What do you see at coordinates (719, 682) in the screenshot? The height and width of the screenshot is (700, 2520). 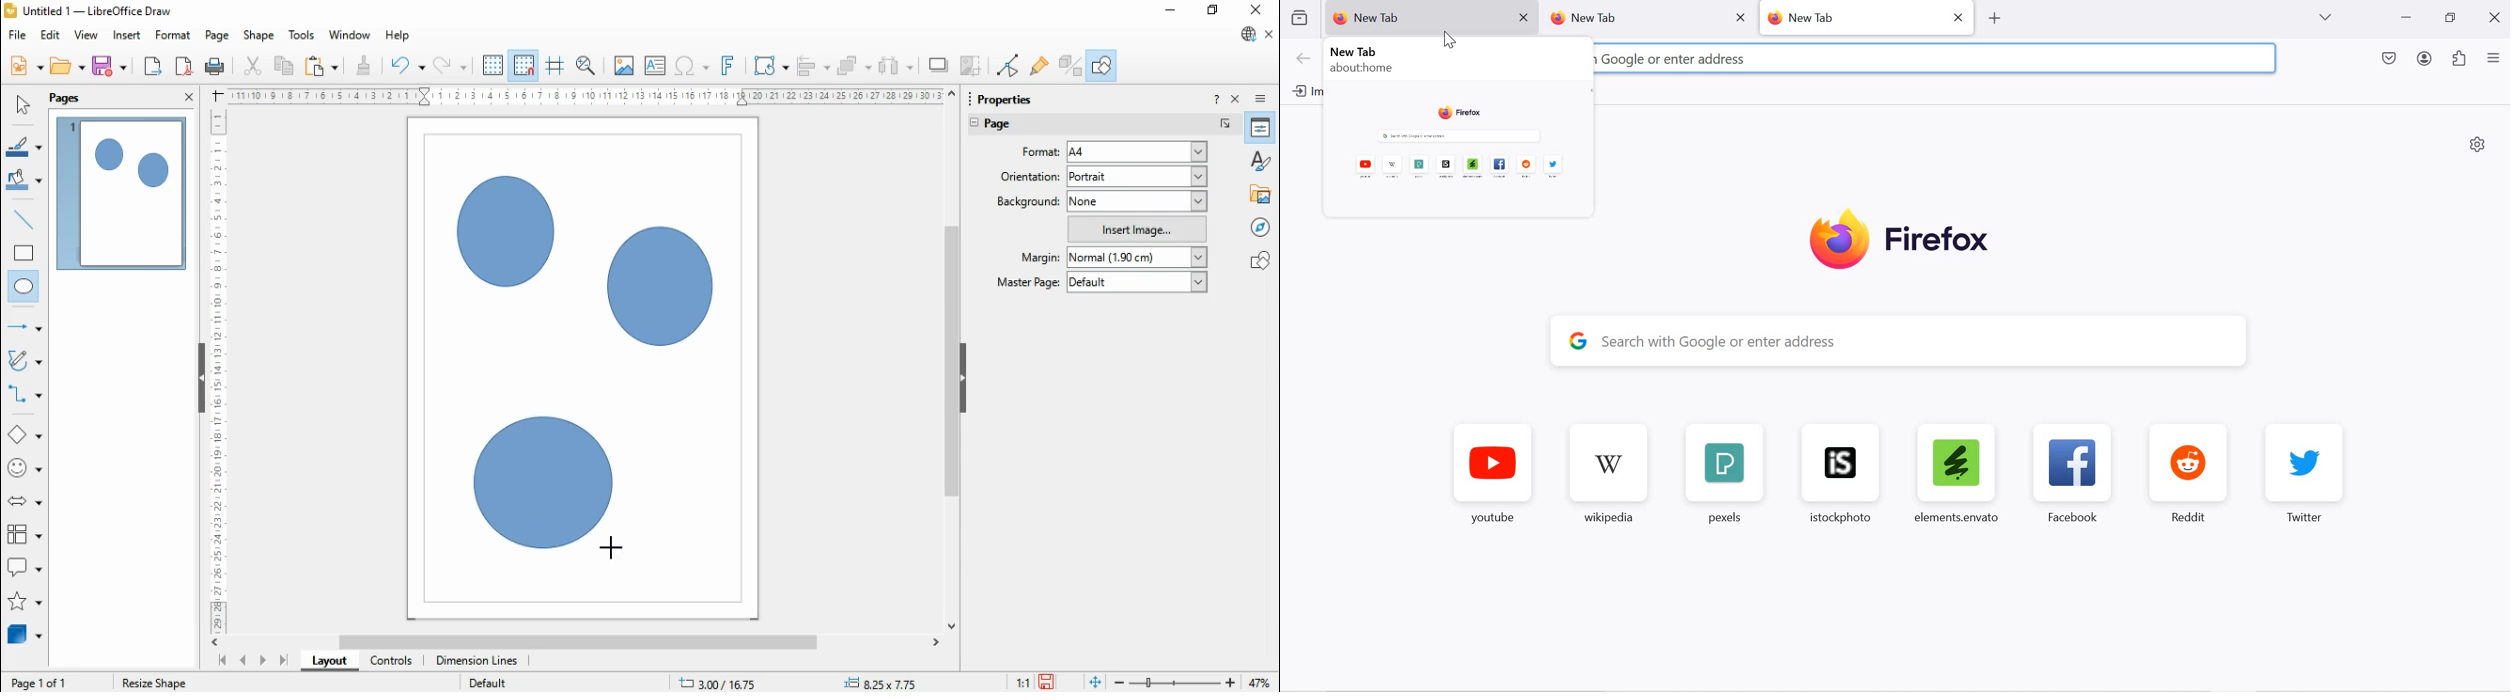 I see ` .11.58/ 13.41` at bounding box center [719, 682].